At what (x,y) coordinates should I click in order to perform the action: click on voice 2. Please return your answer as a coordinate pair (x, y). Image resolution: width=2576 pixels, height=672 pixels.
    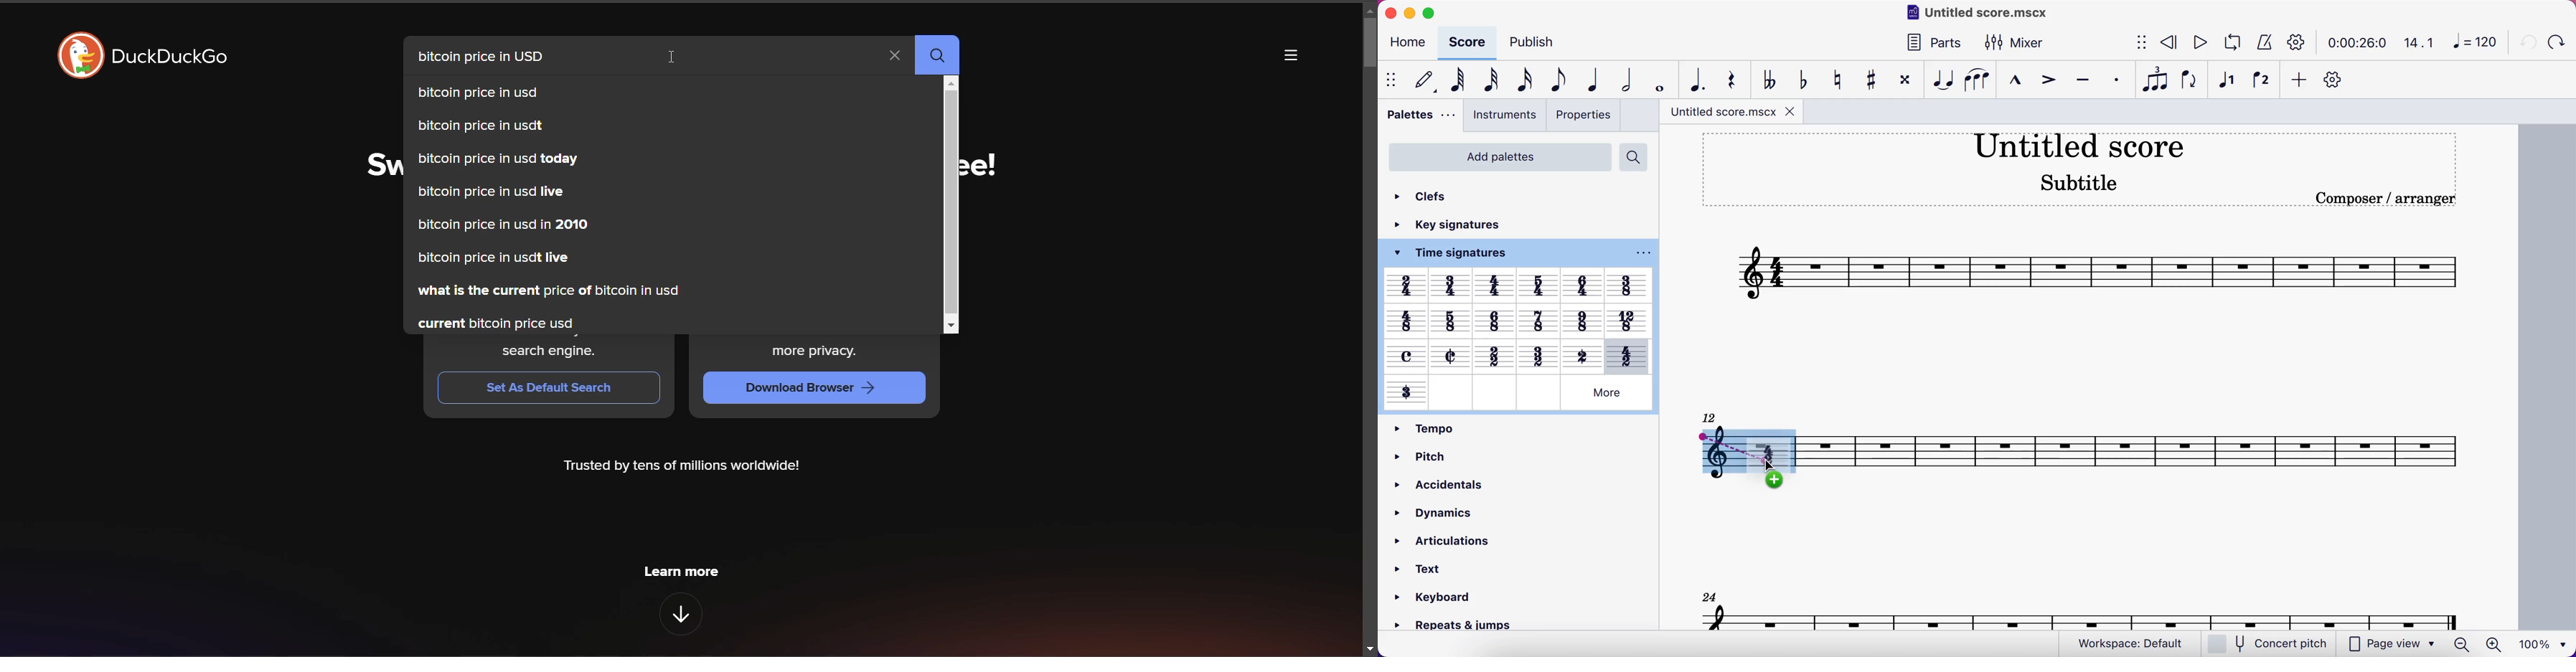
    Looking at the image, I should click on (2259, 79).